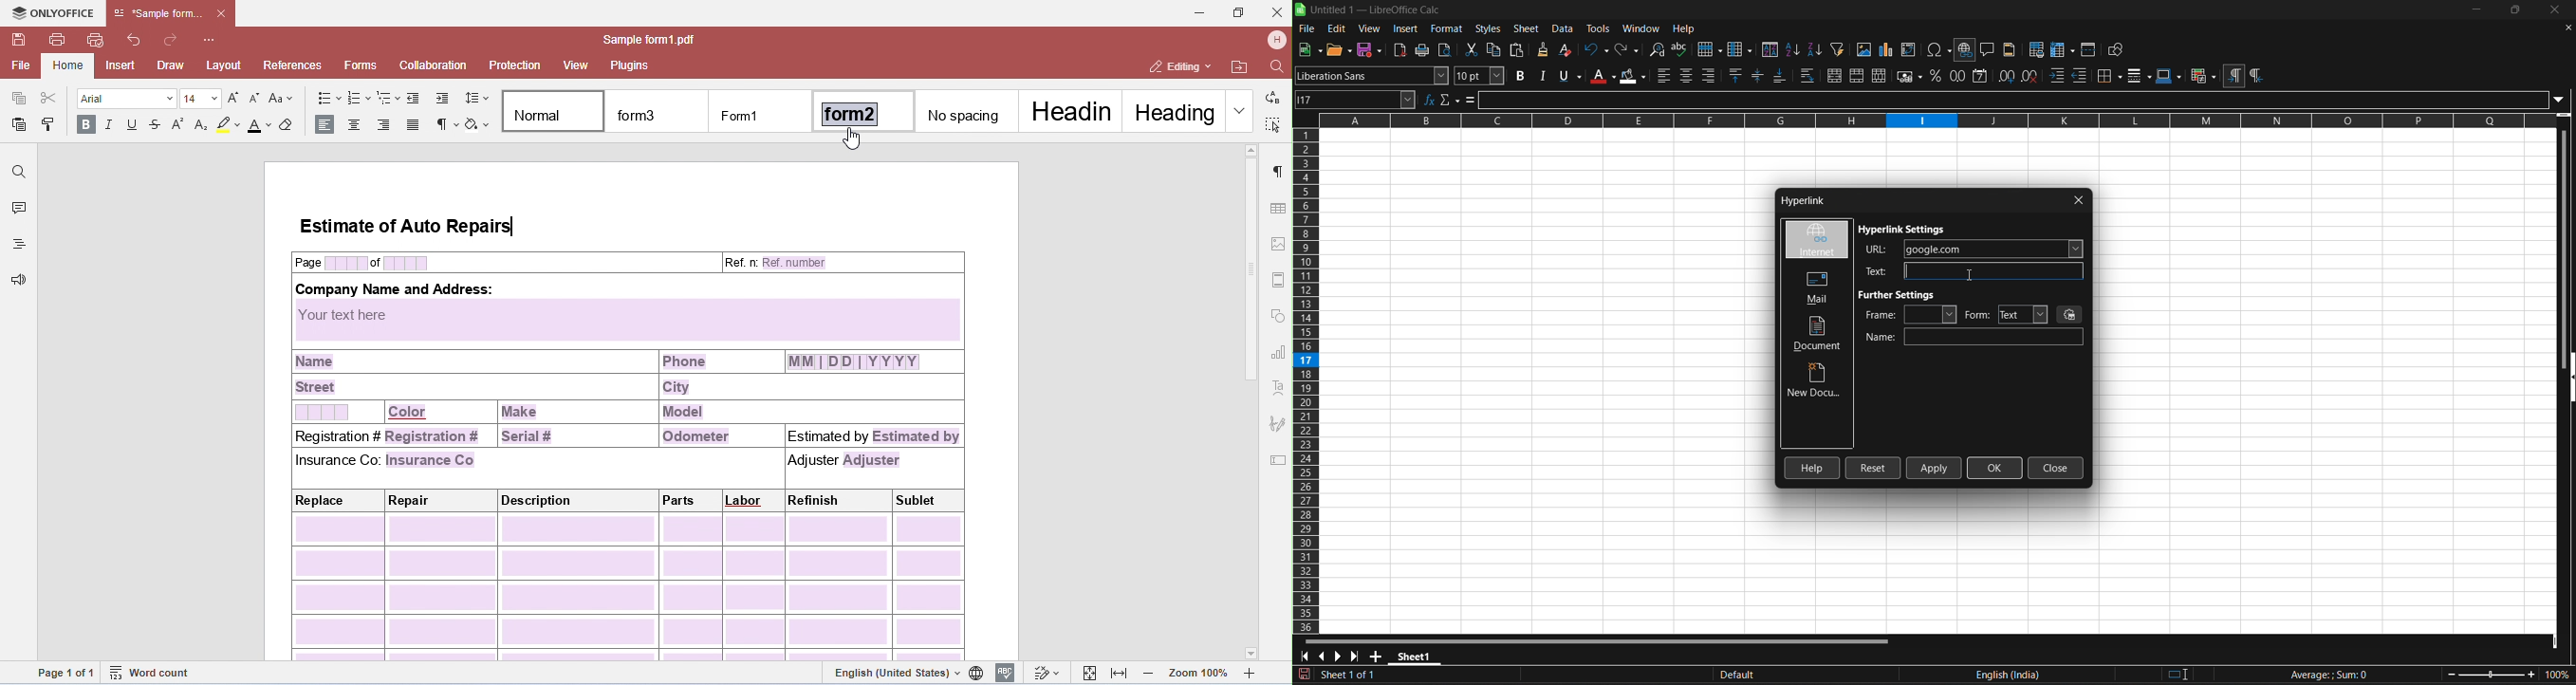 Image resolution: width=2576 pixels, height=700 pixels. Describe the element at coordinates (1838, 49) in the screenshot. I see `auto filter` at that location.